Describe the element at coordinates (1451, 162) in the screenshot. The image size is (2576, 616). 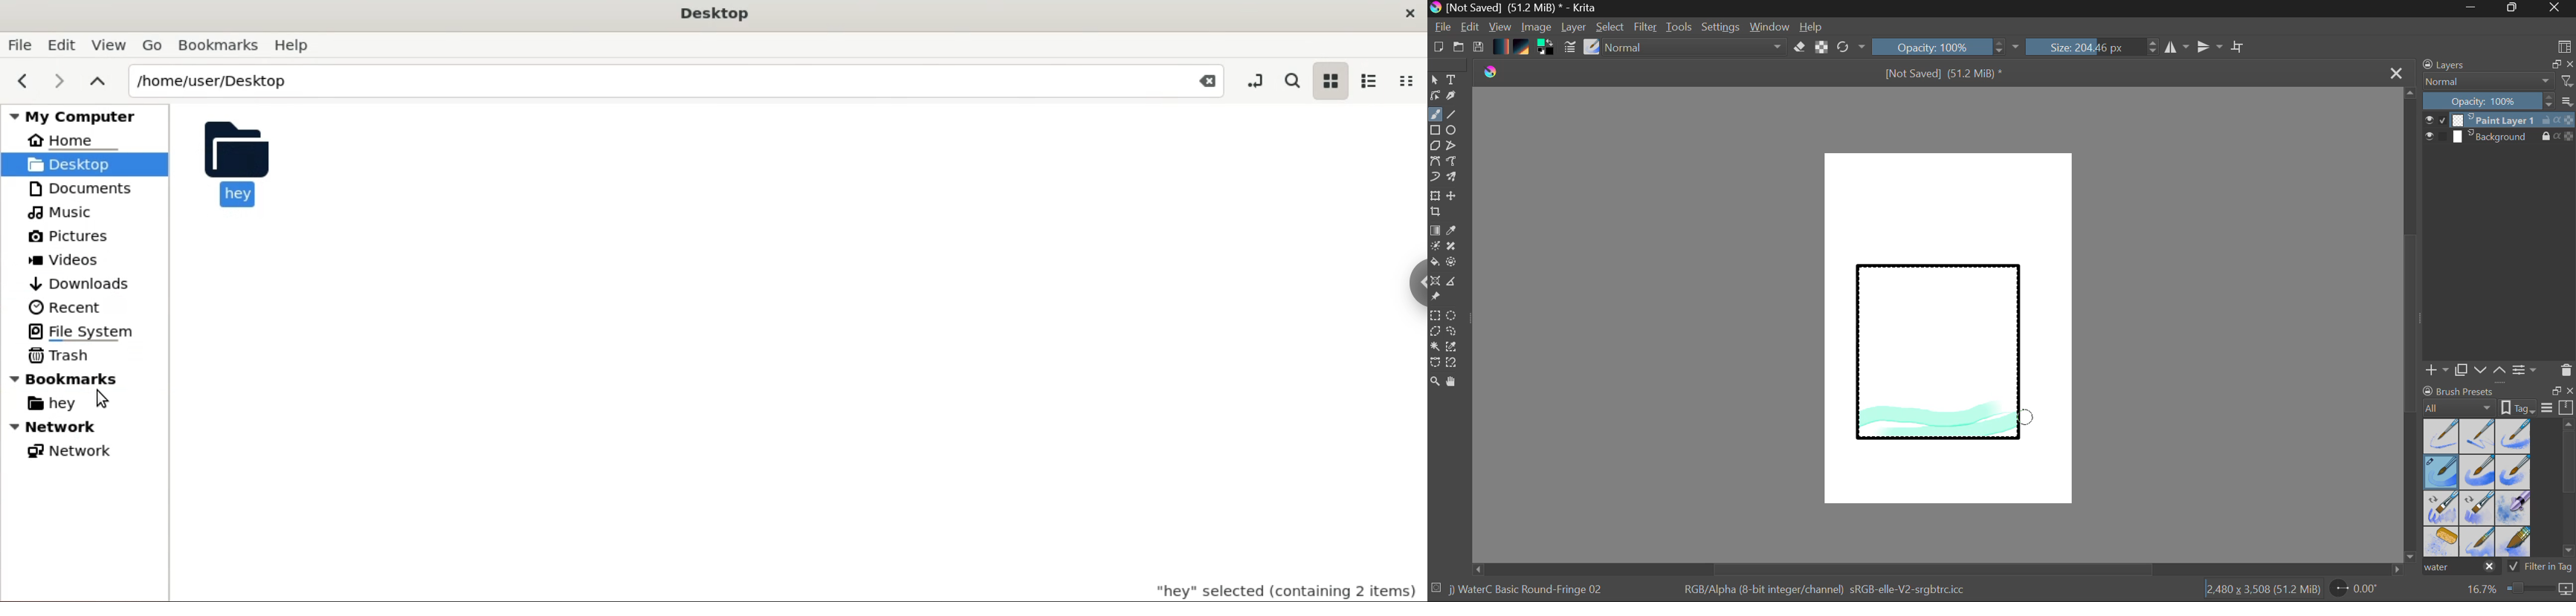
I see `Freehand Path Tool` at that location.